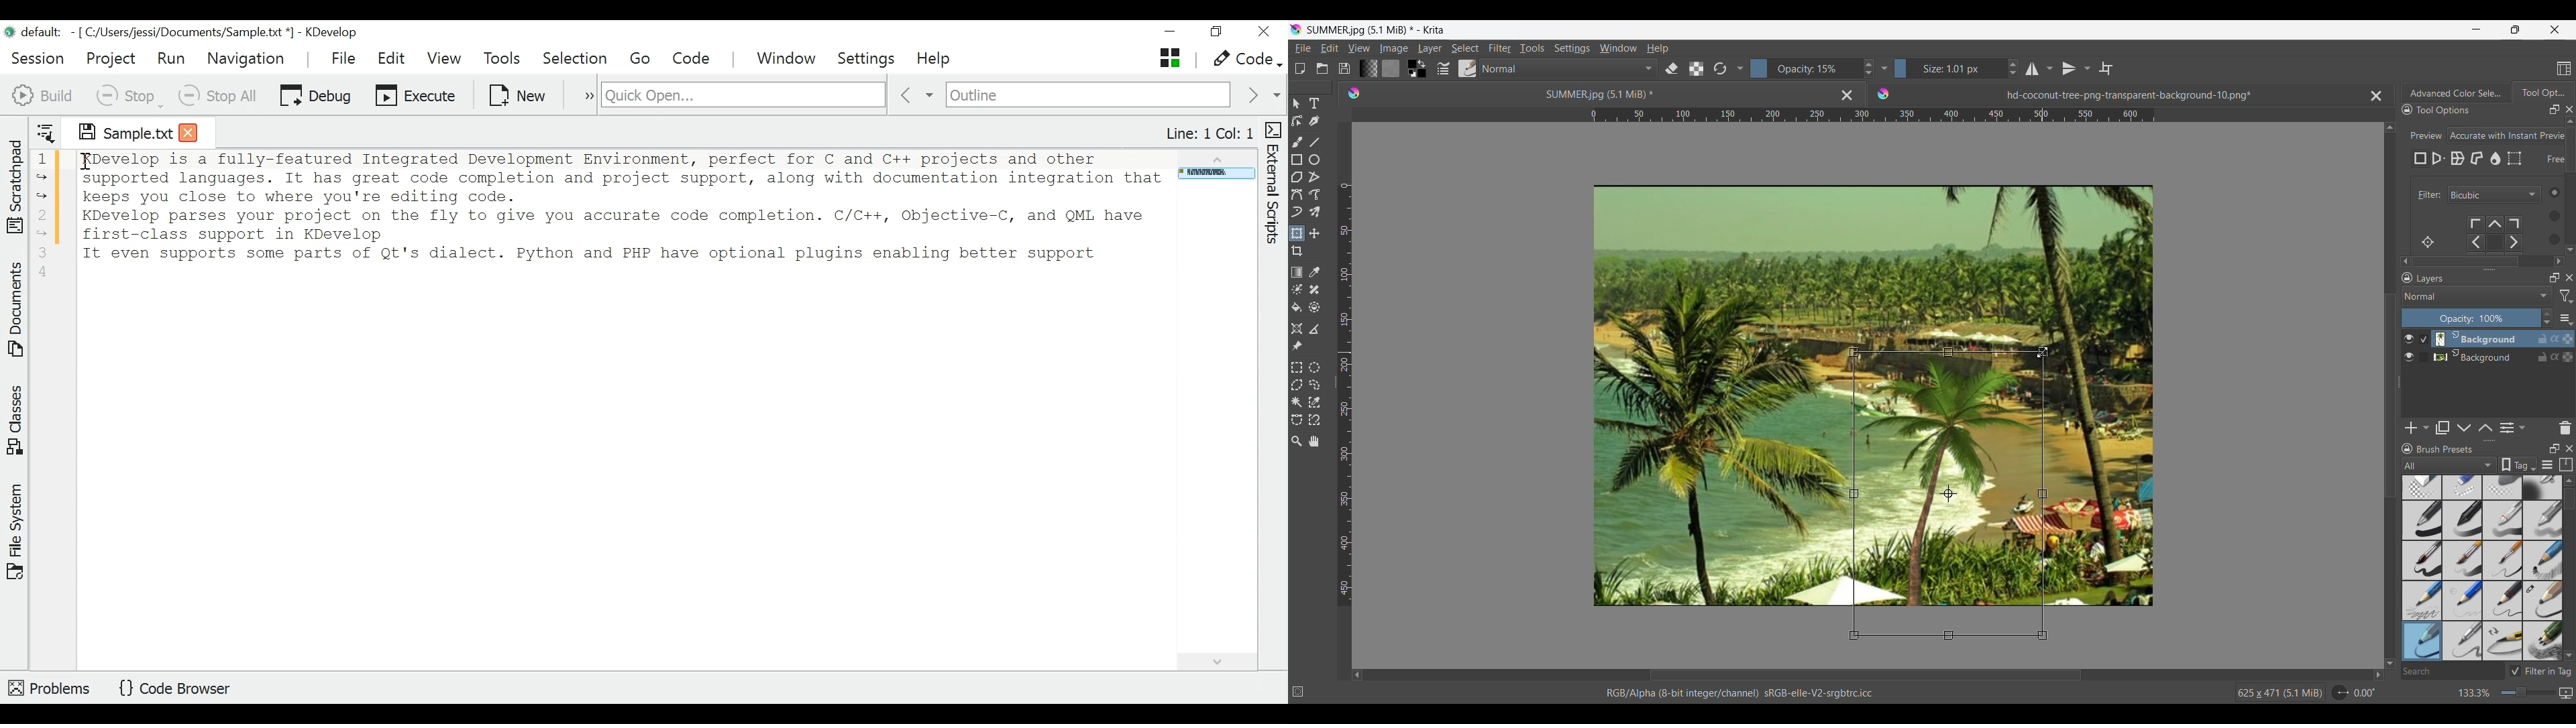 The width and height of the screenshot is (2576, 728). Describe the element at coordinates (2514, 158) in the screenshot. I see `Mesh` at that location.